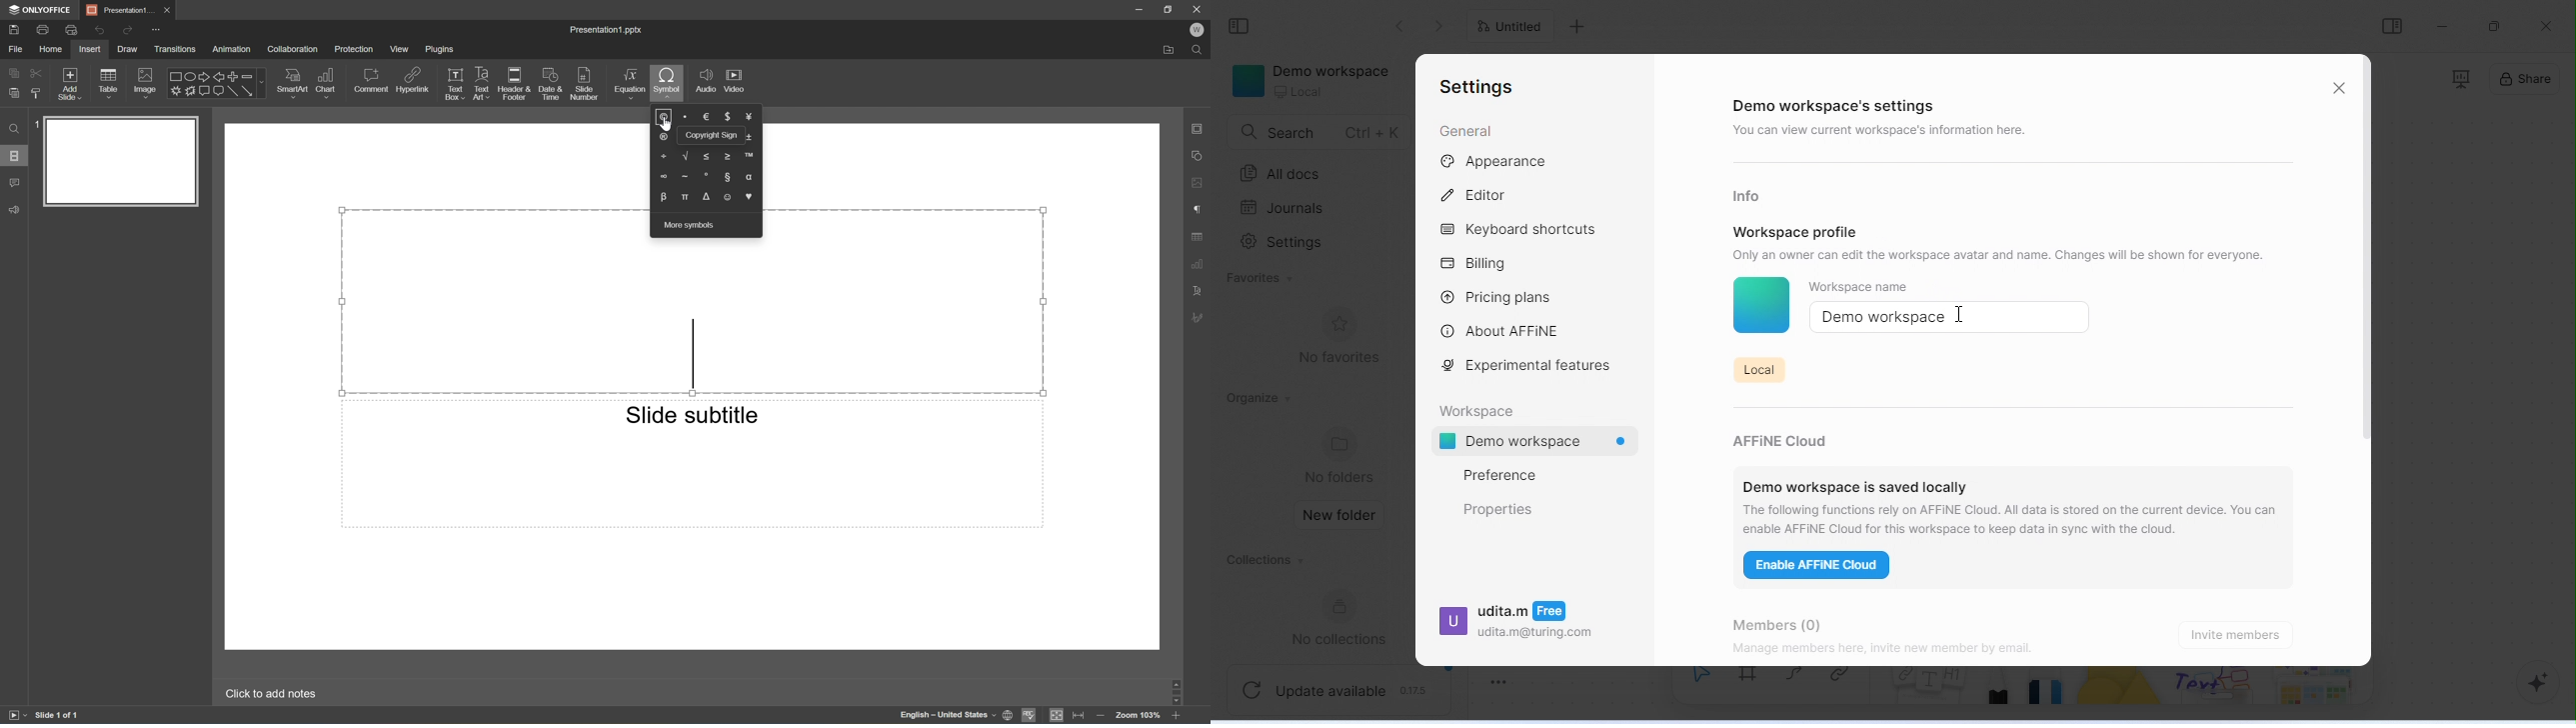 This screenshot has width=2576, height=728. What do you see at coordinates (34, 72) in the screenshot?
I see `Cut` at bounding box center [34, 72].